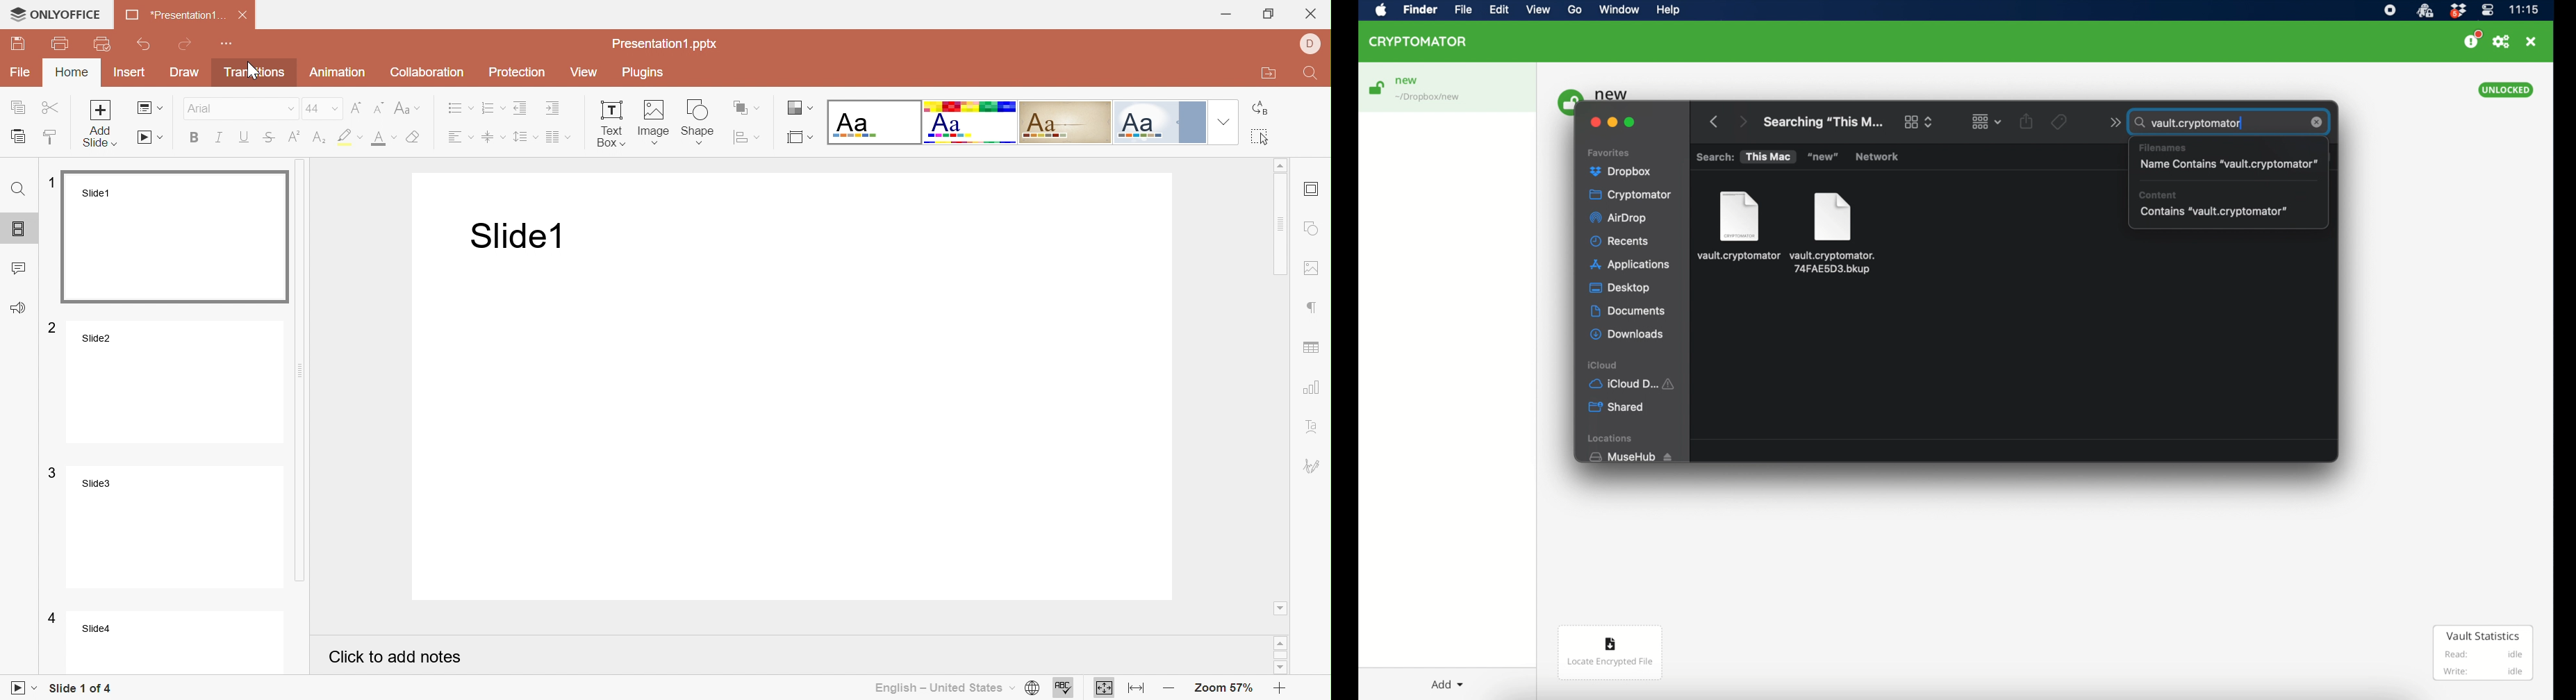 The height and width of the screenshot is (700, 2576). Describe the element at coordinates (968, 122) in the screenshot. I see `Basic` at that location.